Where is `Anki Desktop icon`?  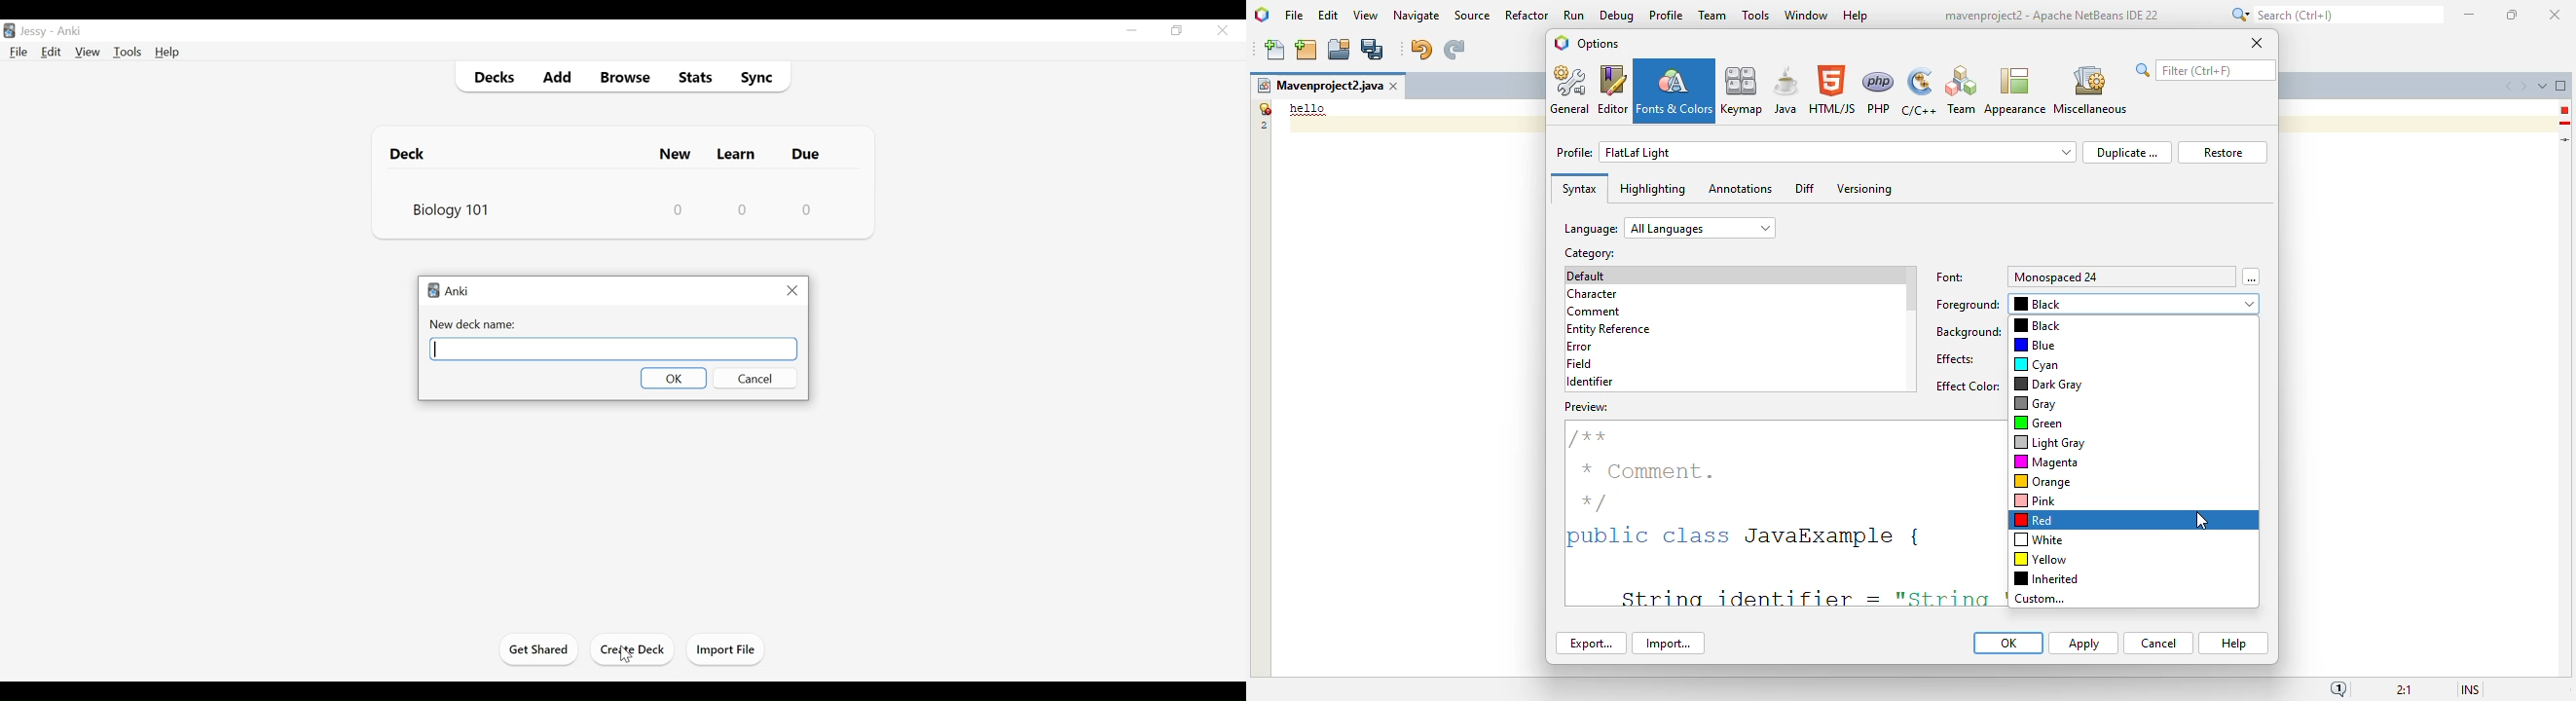 Anki Desktop icon is located at coordinates (10, 31).